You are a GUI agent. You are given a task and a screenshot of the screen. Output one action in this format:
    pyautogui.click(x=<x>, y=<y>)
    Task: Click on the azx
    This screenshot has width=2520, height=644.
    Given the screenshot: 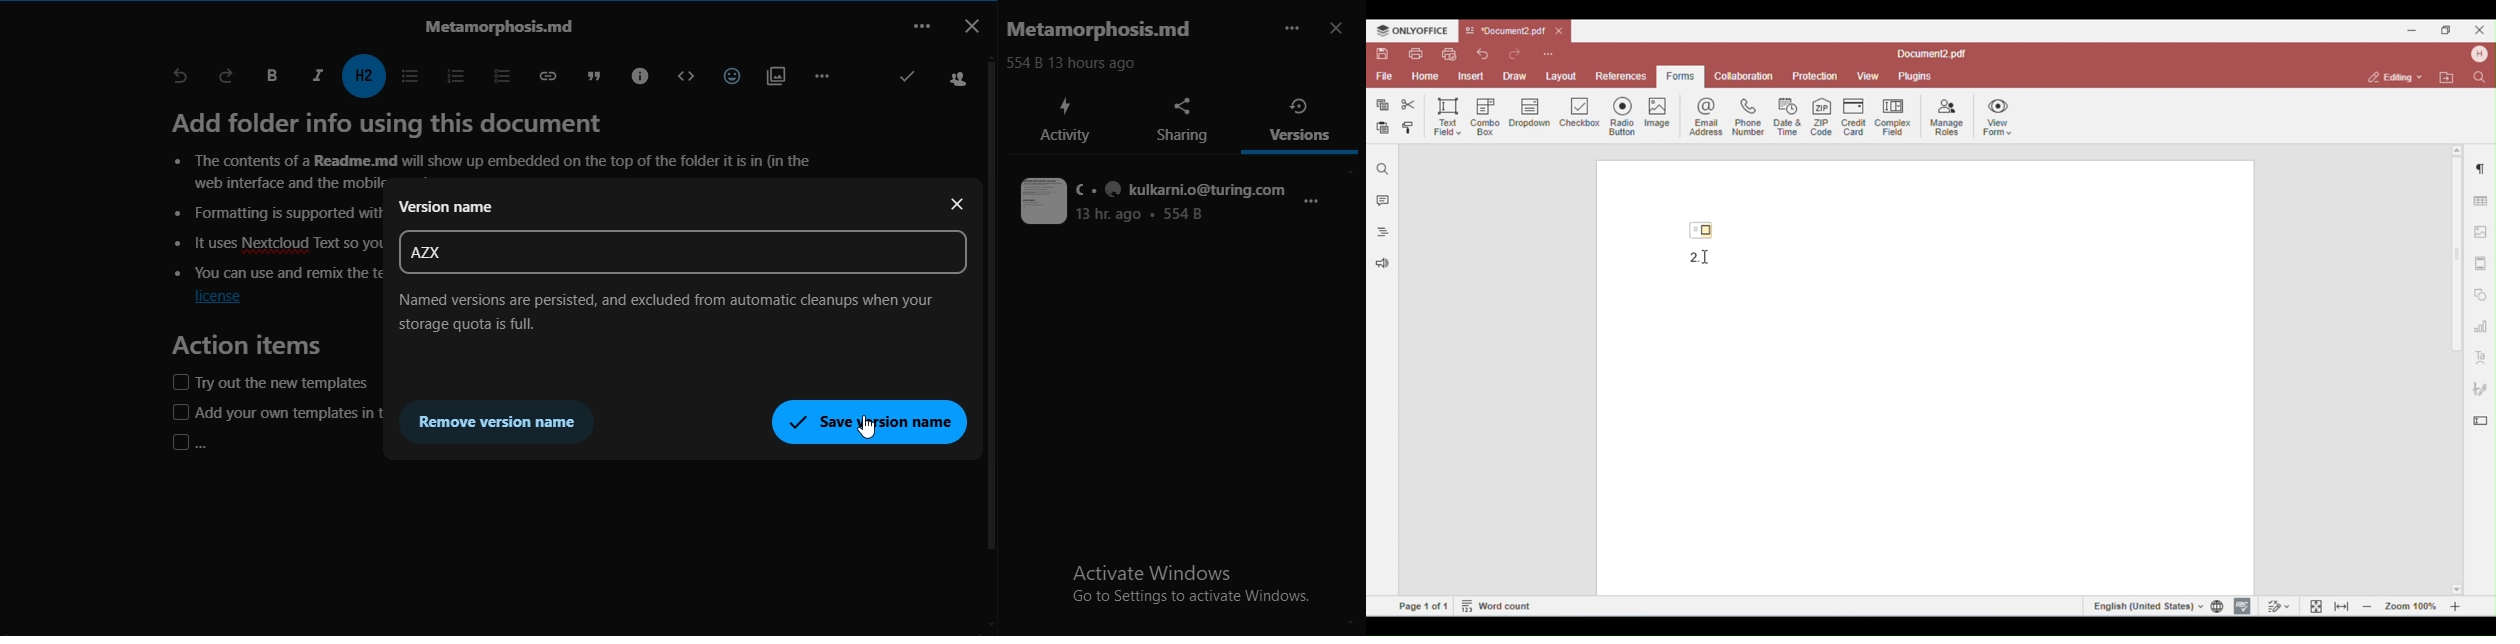 What is the action you would take?
    pyautogui.click(x=424, y=252)
    